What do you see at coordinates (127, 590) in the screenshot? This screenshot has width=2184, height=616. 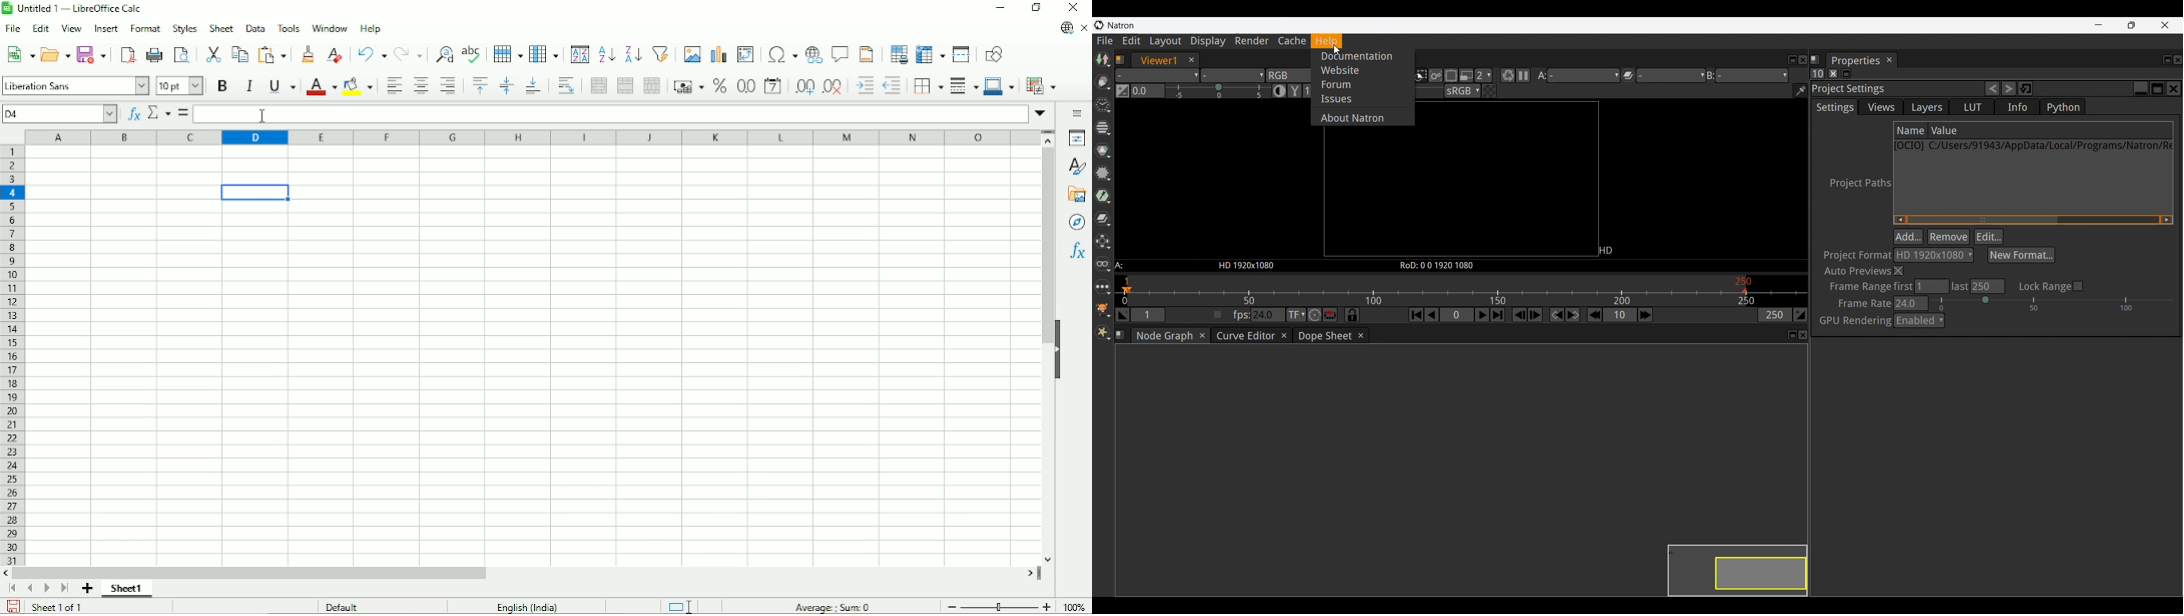 I see `Sheet 1` at bounding box center [127, 590].